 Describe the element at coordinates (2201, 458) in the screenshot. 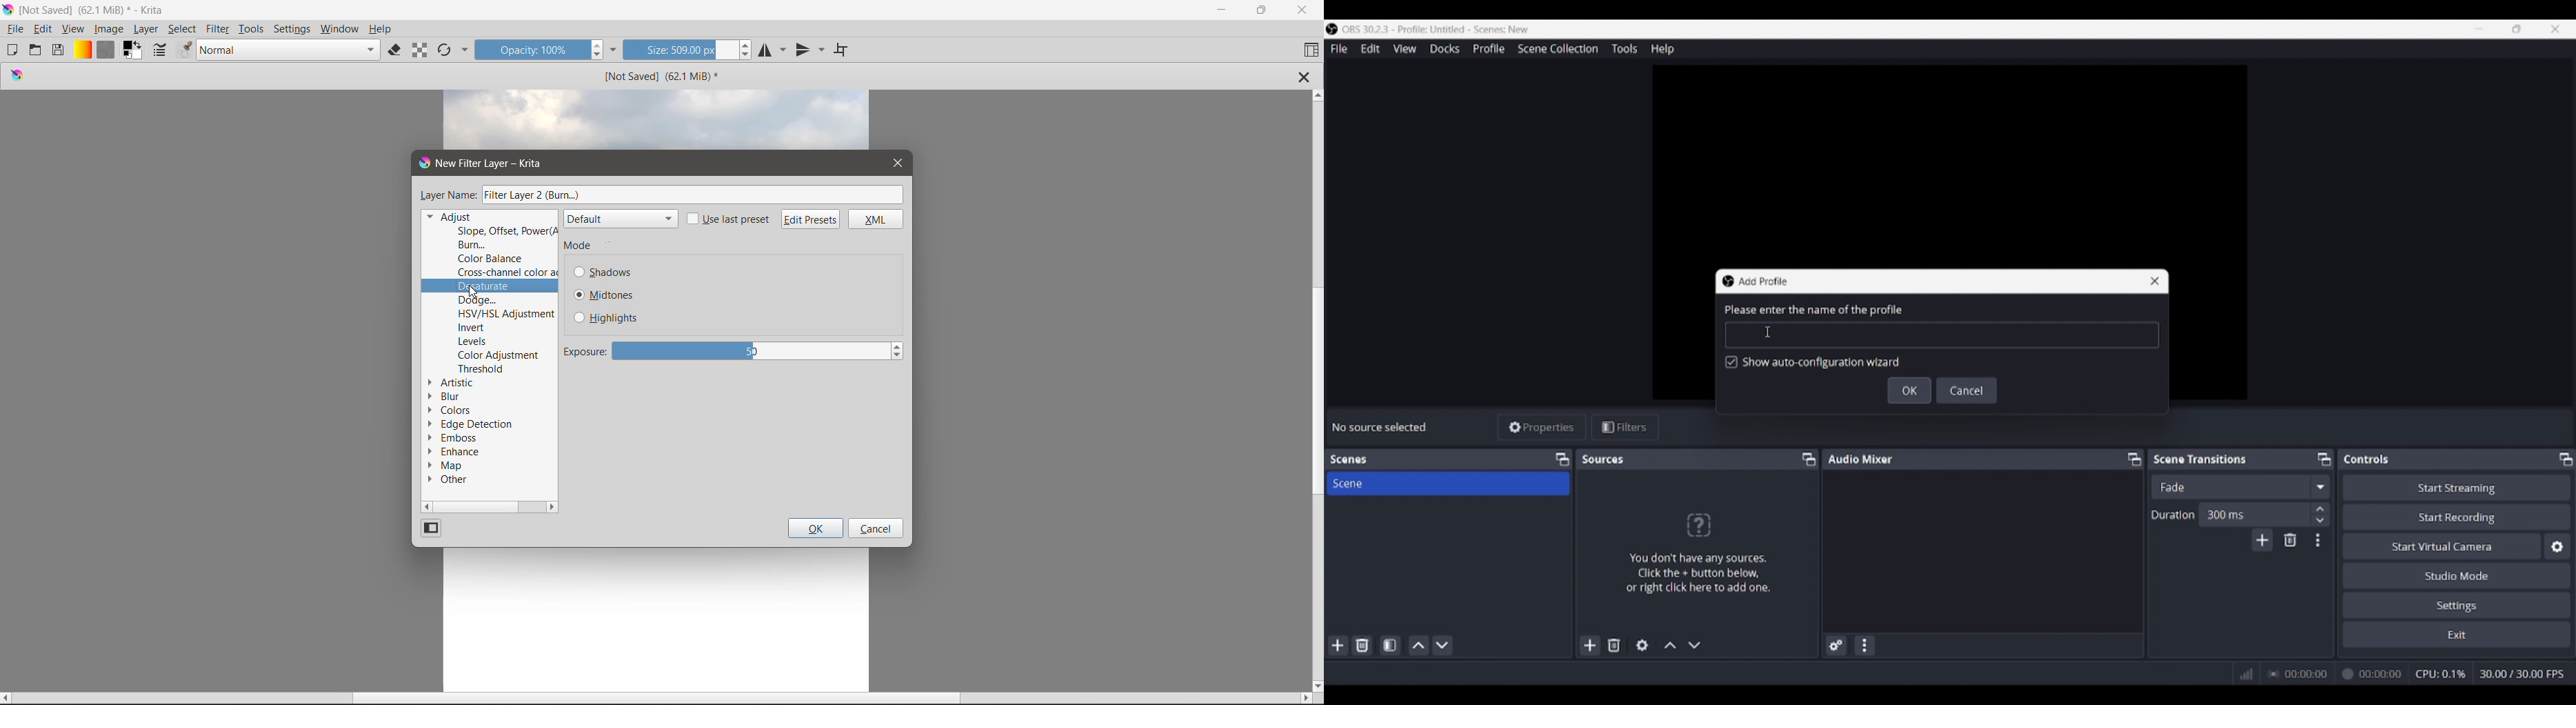

I see `Panel title` at that location.